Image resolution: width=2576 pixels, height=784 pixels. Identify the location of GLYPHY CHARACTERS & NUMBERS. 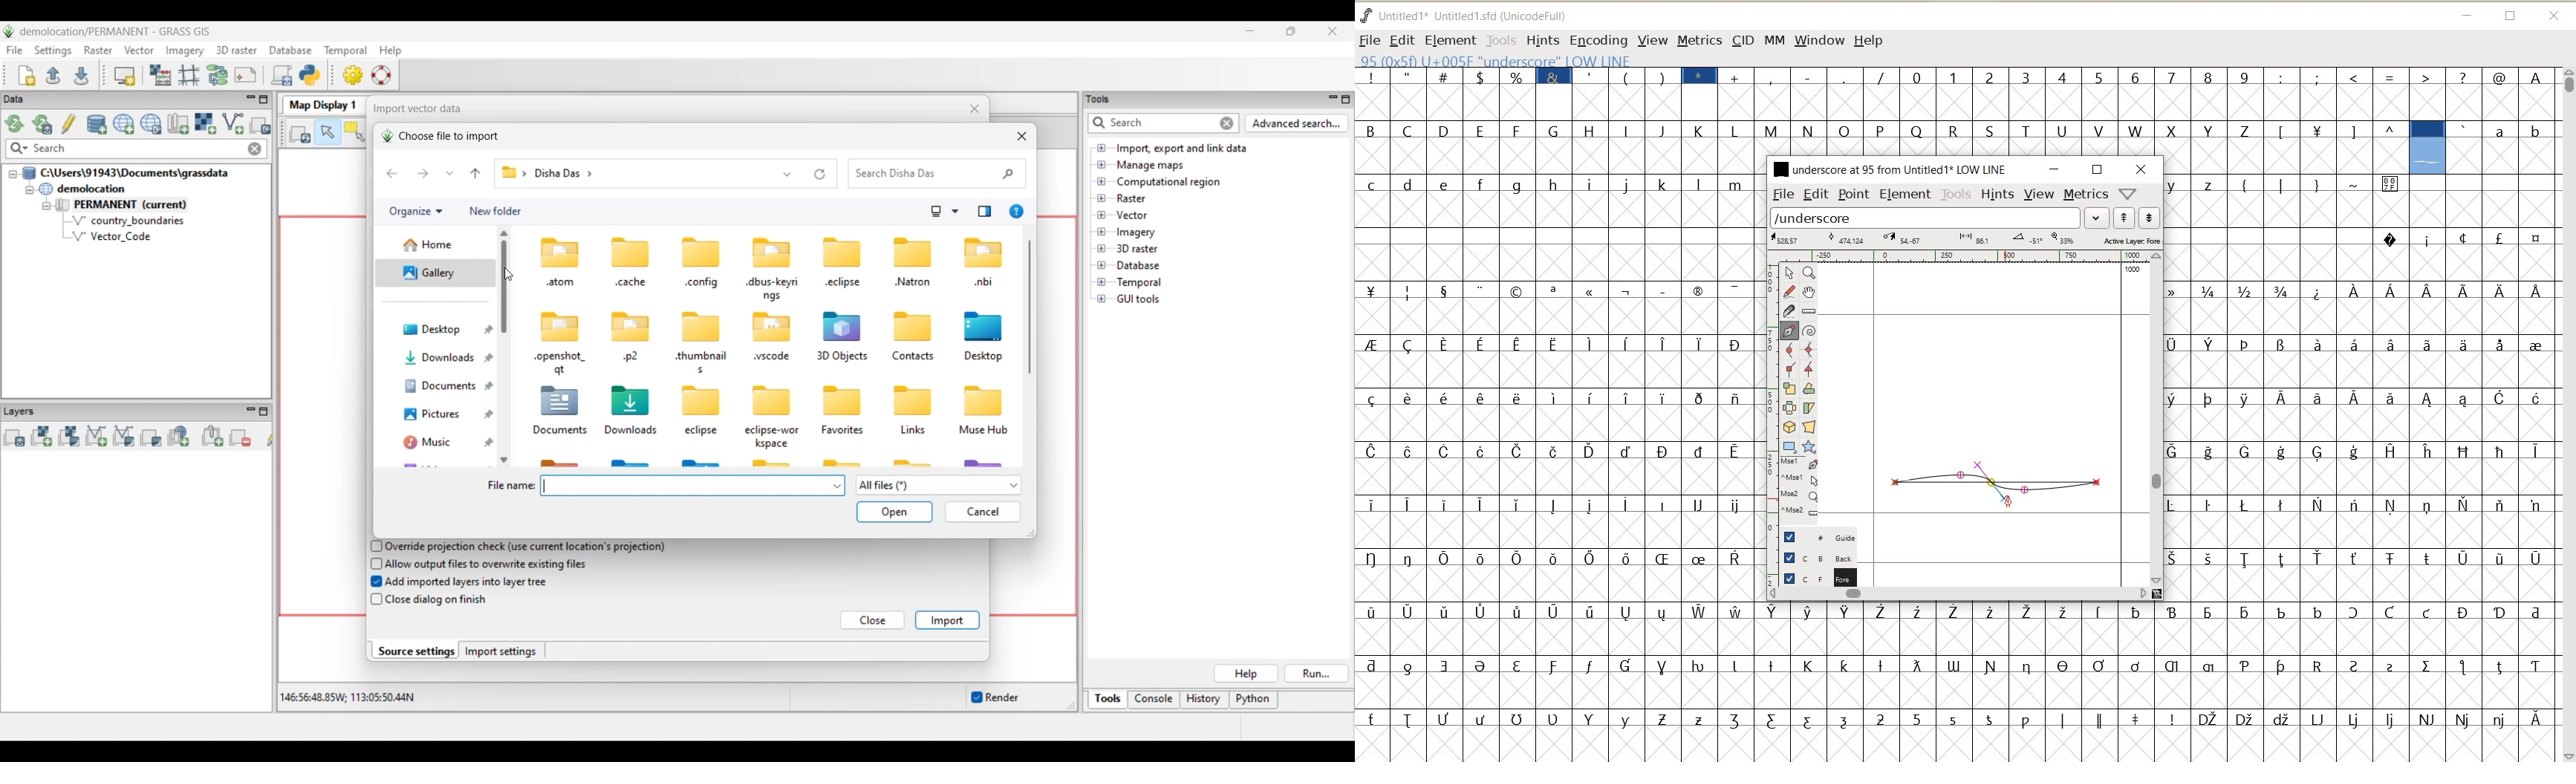
(2156, 88).